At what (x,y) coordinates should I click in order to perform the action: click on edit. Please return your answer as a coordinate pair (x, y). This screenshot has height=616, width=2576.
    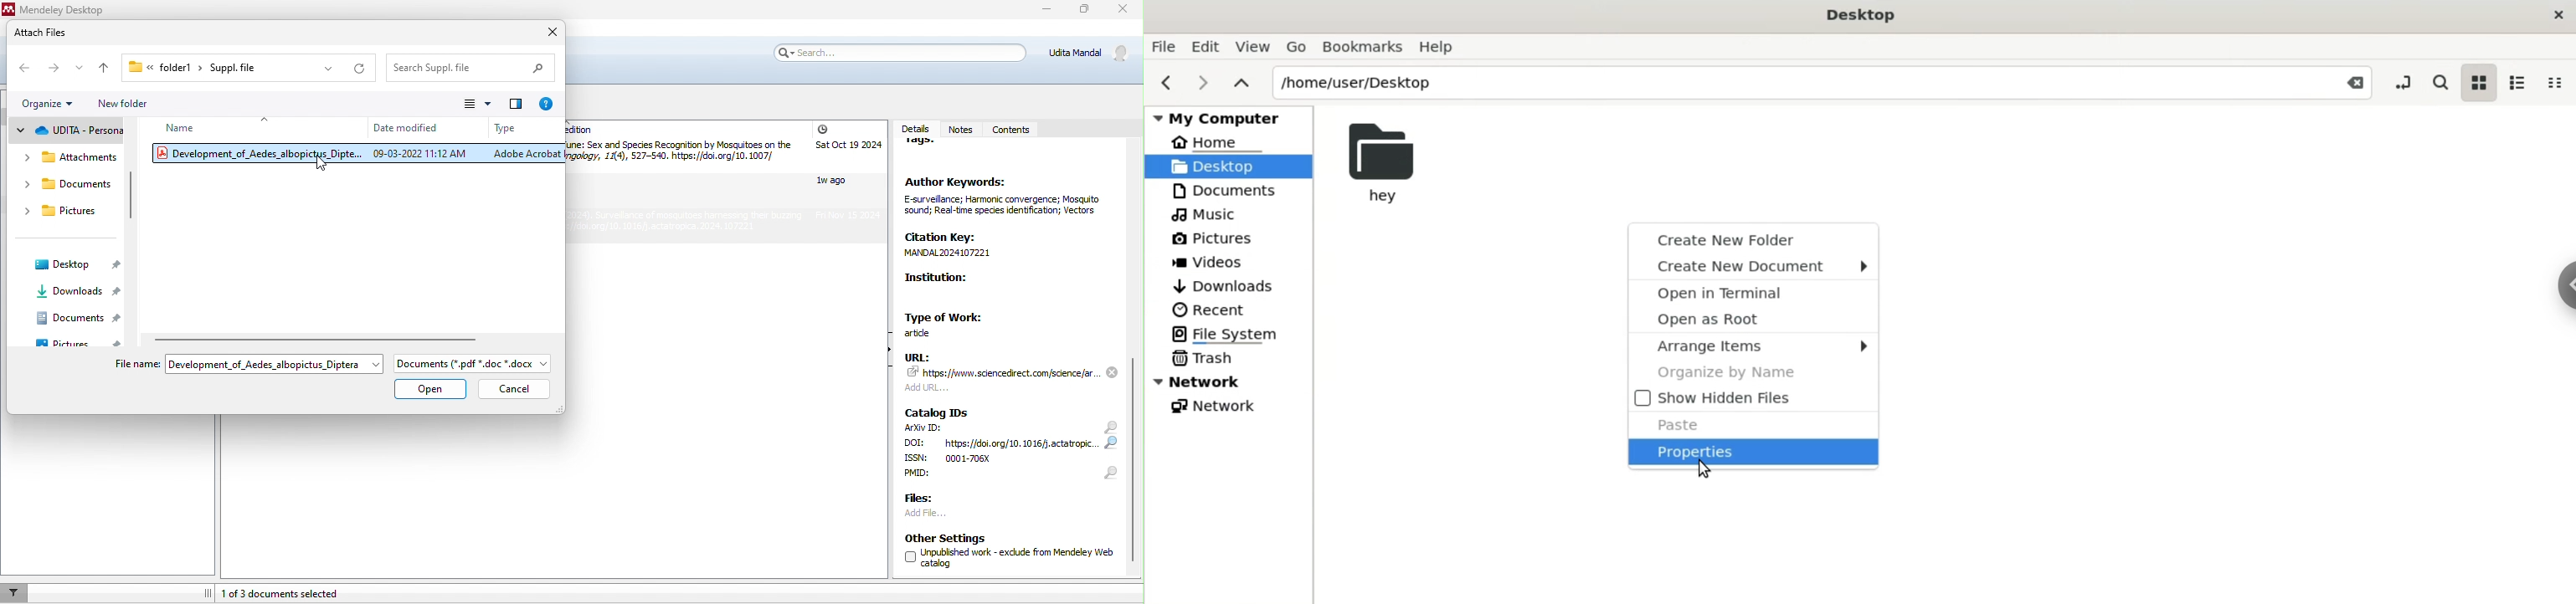
    Looking at the image, I should click on (1209, 45).